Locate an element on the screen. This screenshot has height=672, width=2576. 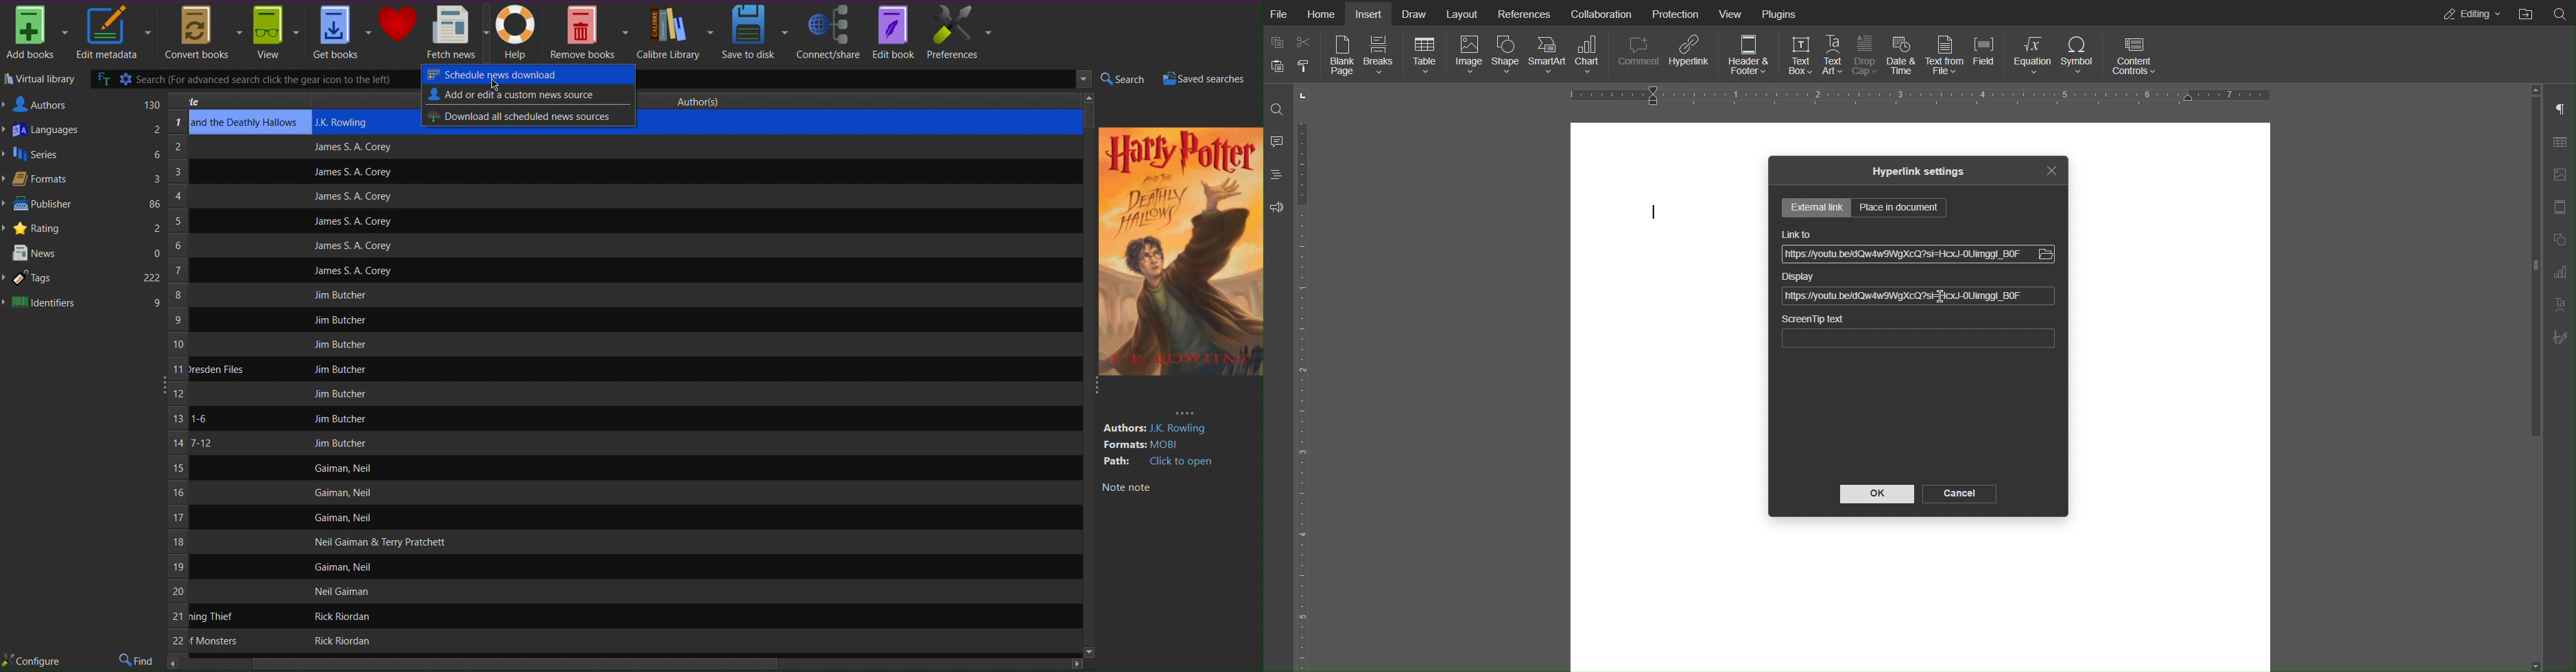
Convert is located at coordinates (201, 33).